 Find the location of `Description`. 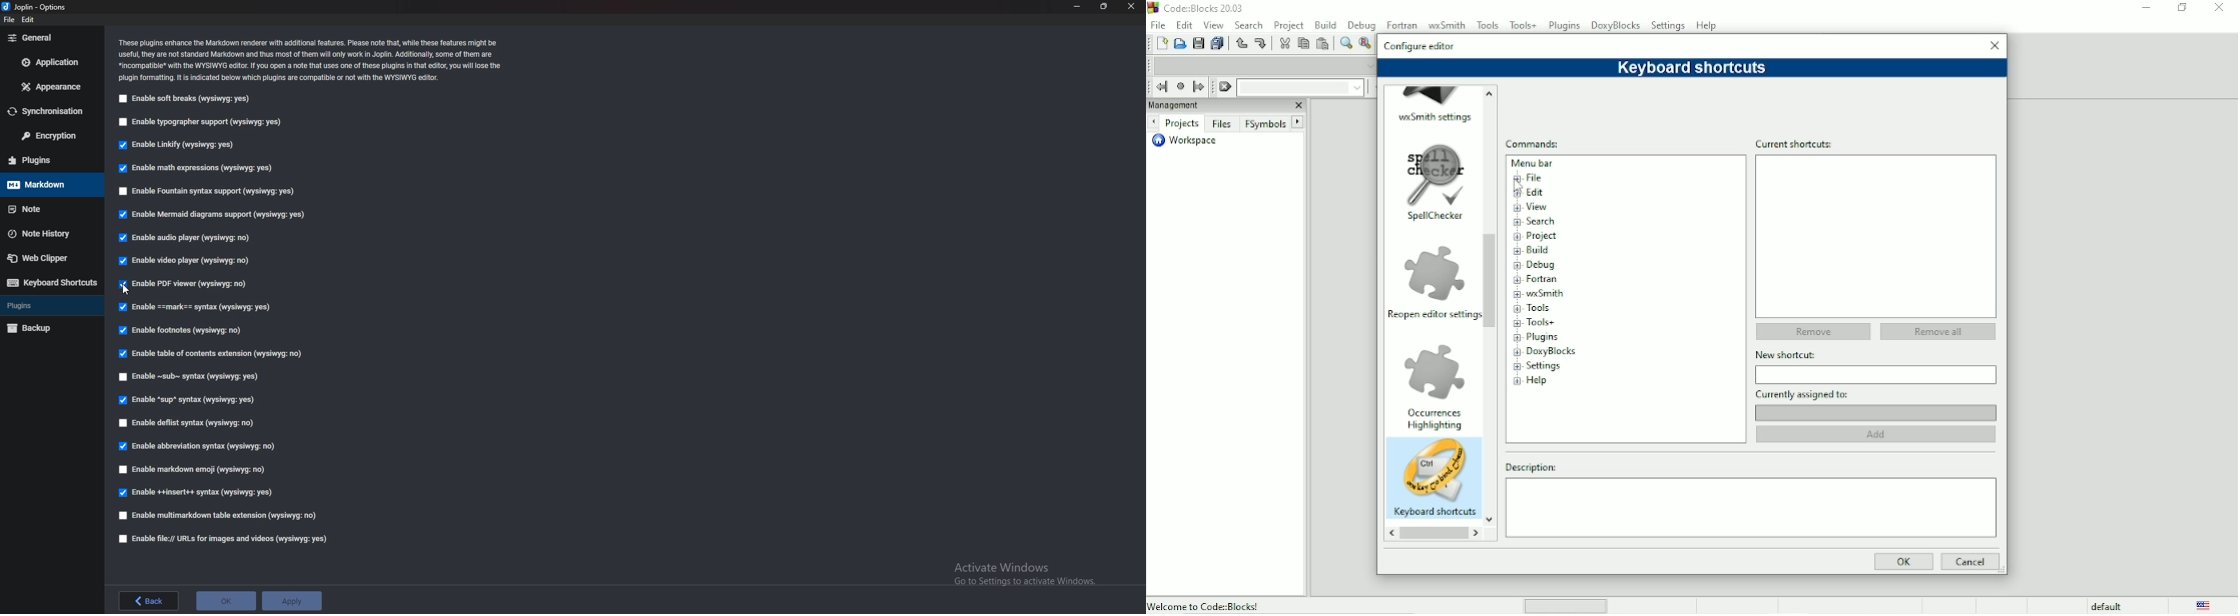

Description is located at coordinates (1749, 466).